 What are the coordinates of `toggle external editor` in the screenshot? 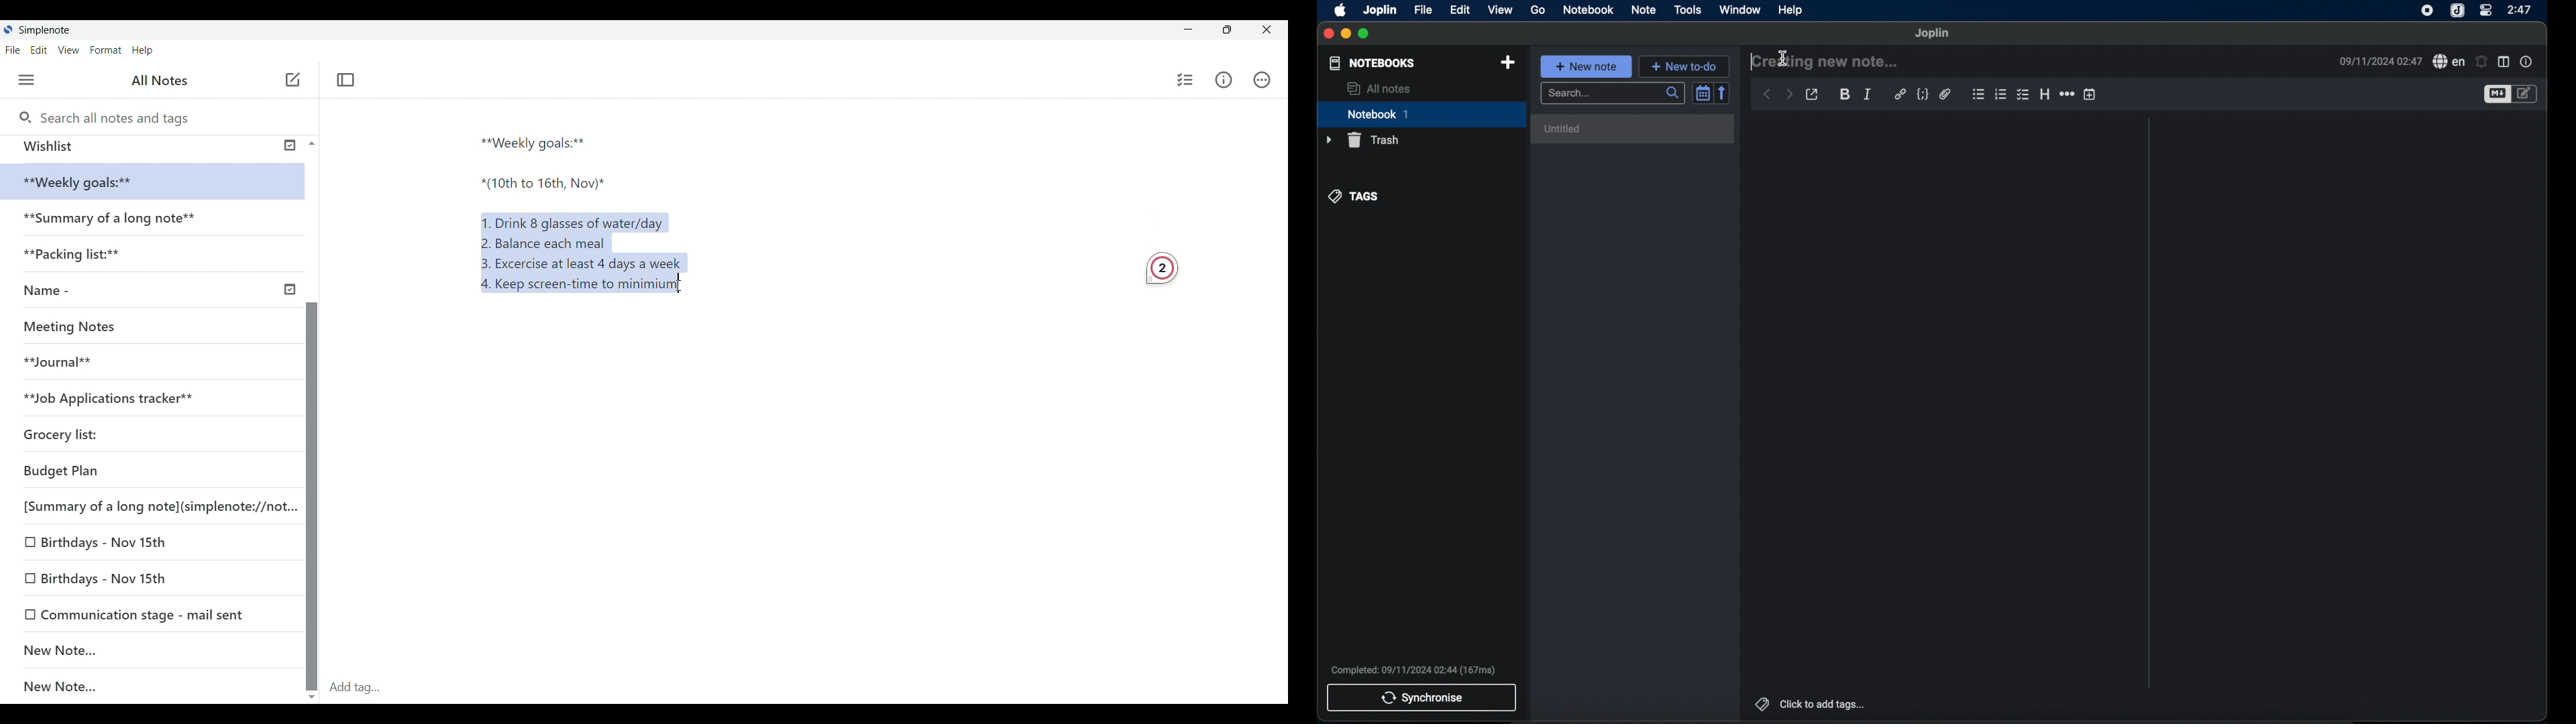 It's located at (1812, 95).